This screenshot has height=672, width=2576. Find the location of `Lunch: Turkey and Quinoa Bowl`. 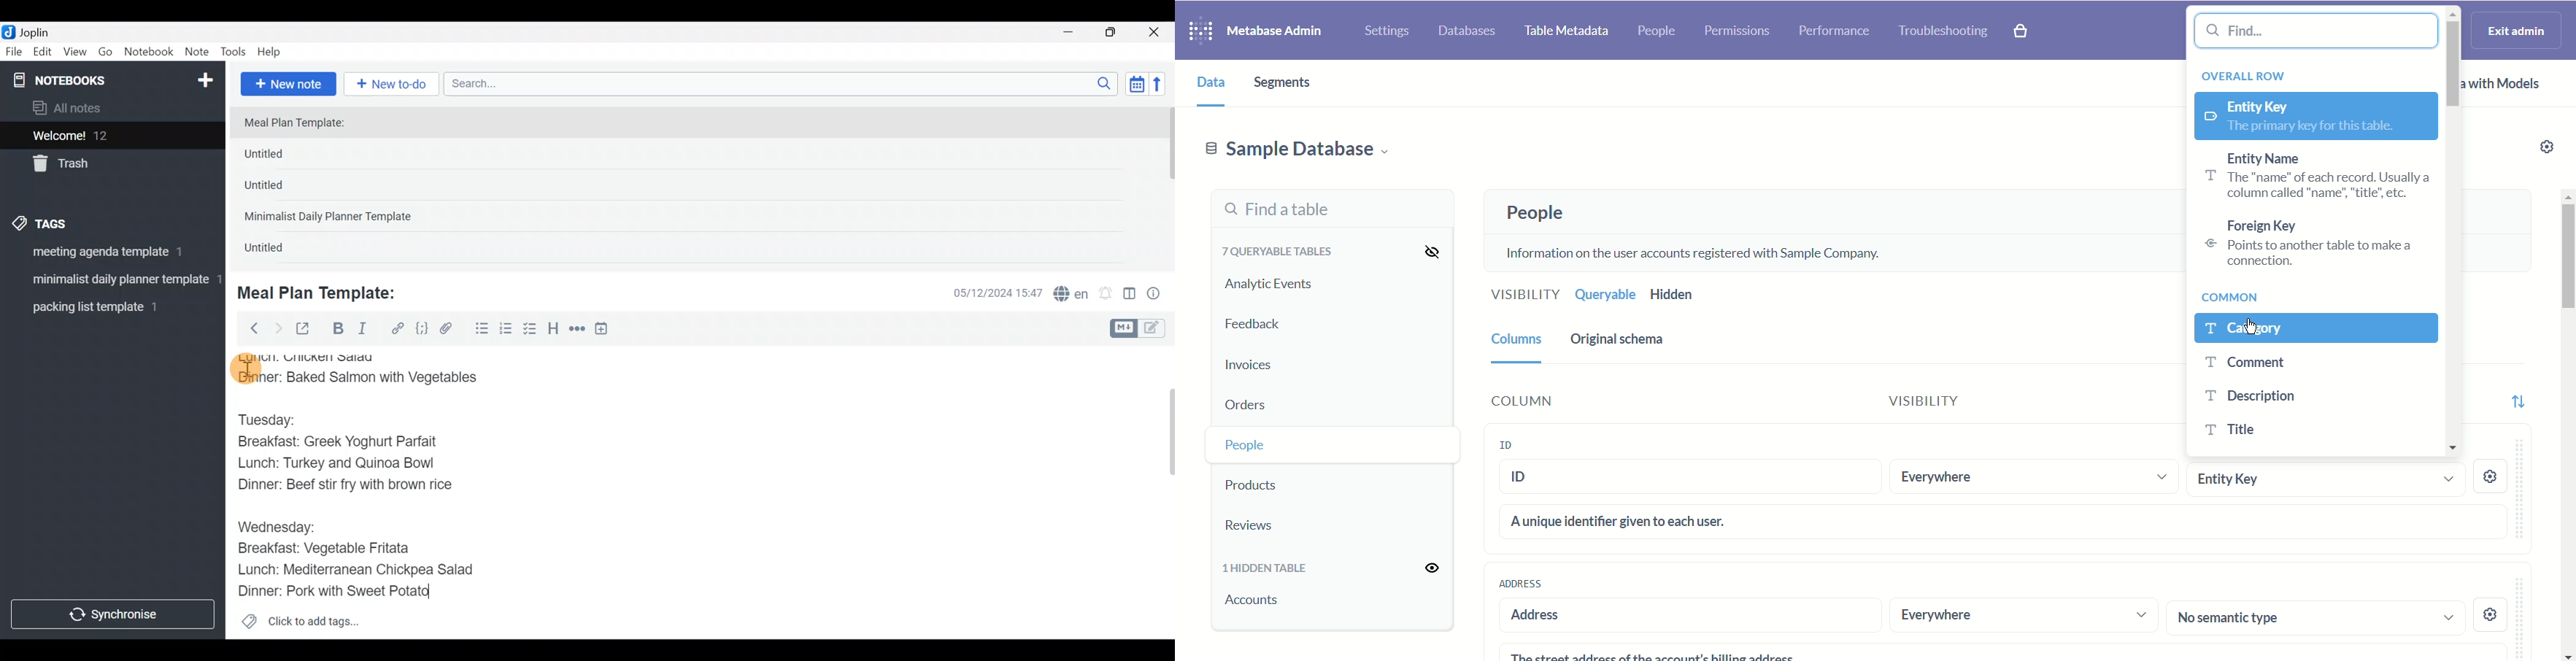

Lunch: Turkey and Quinoa Bowl is located at coordinates (340, 465).